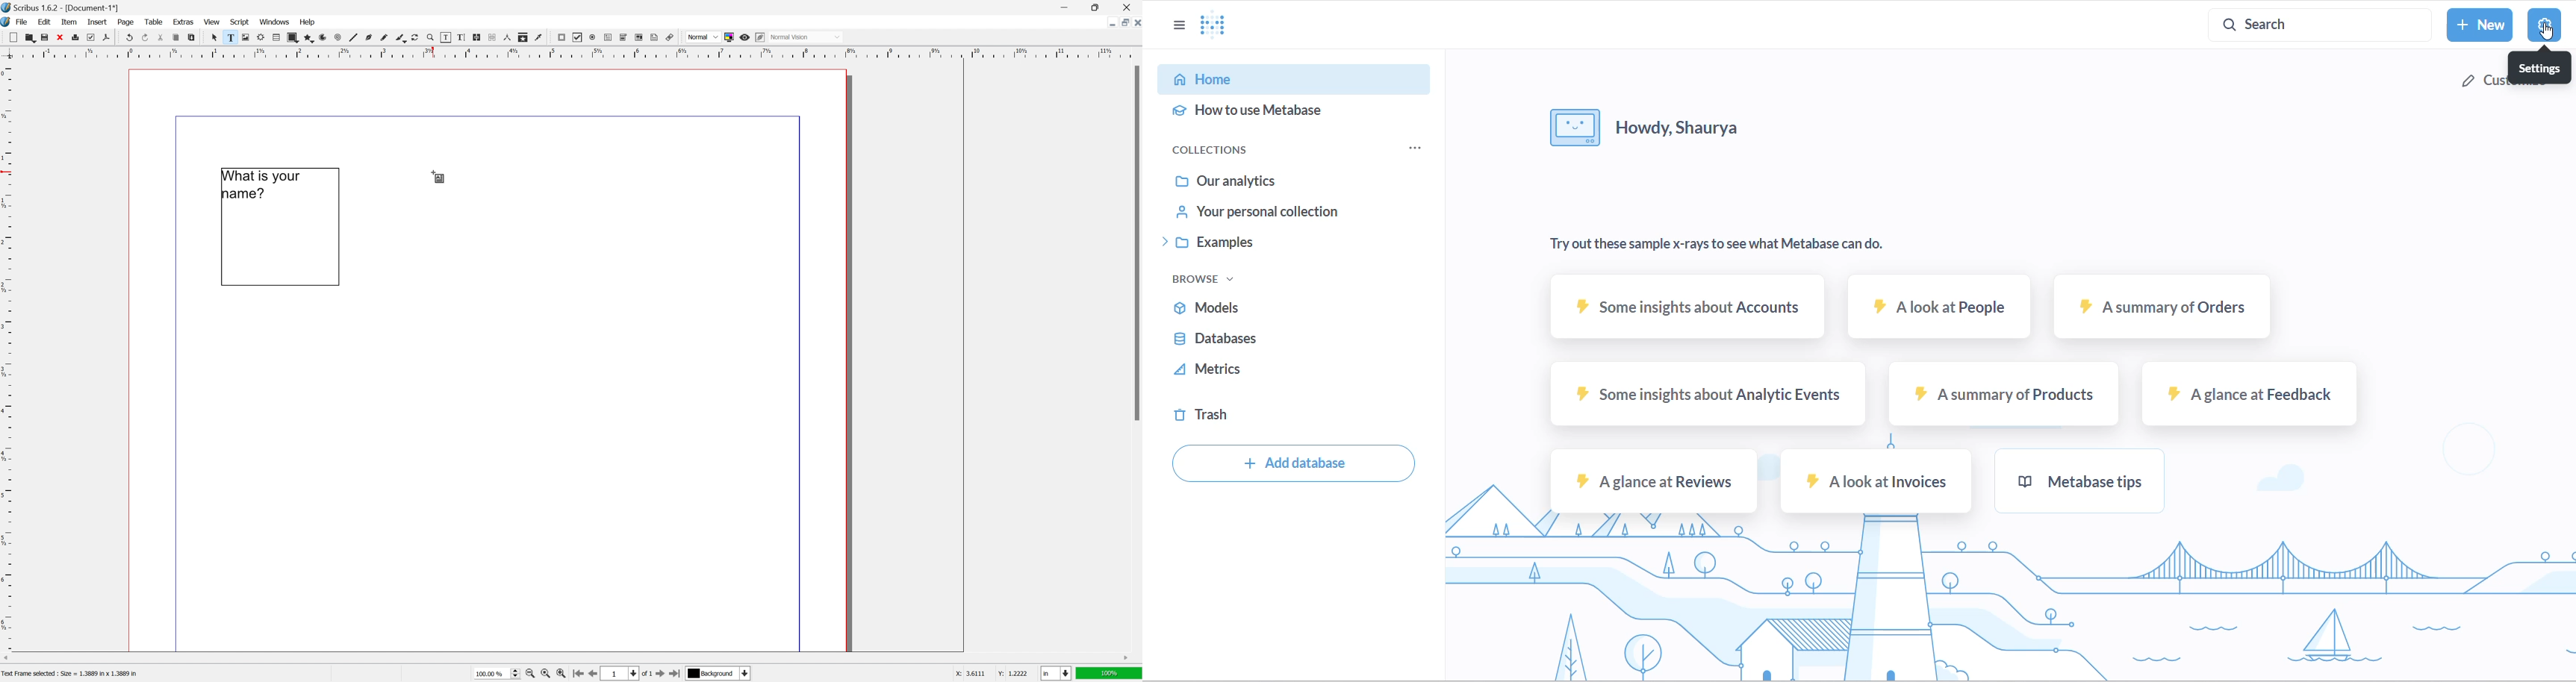  What do you see at coordinates (1231, 152) in the screenshot?
I see `COLLECTIONS` at bounding box center [1231, 152].